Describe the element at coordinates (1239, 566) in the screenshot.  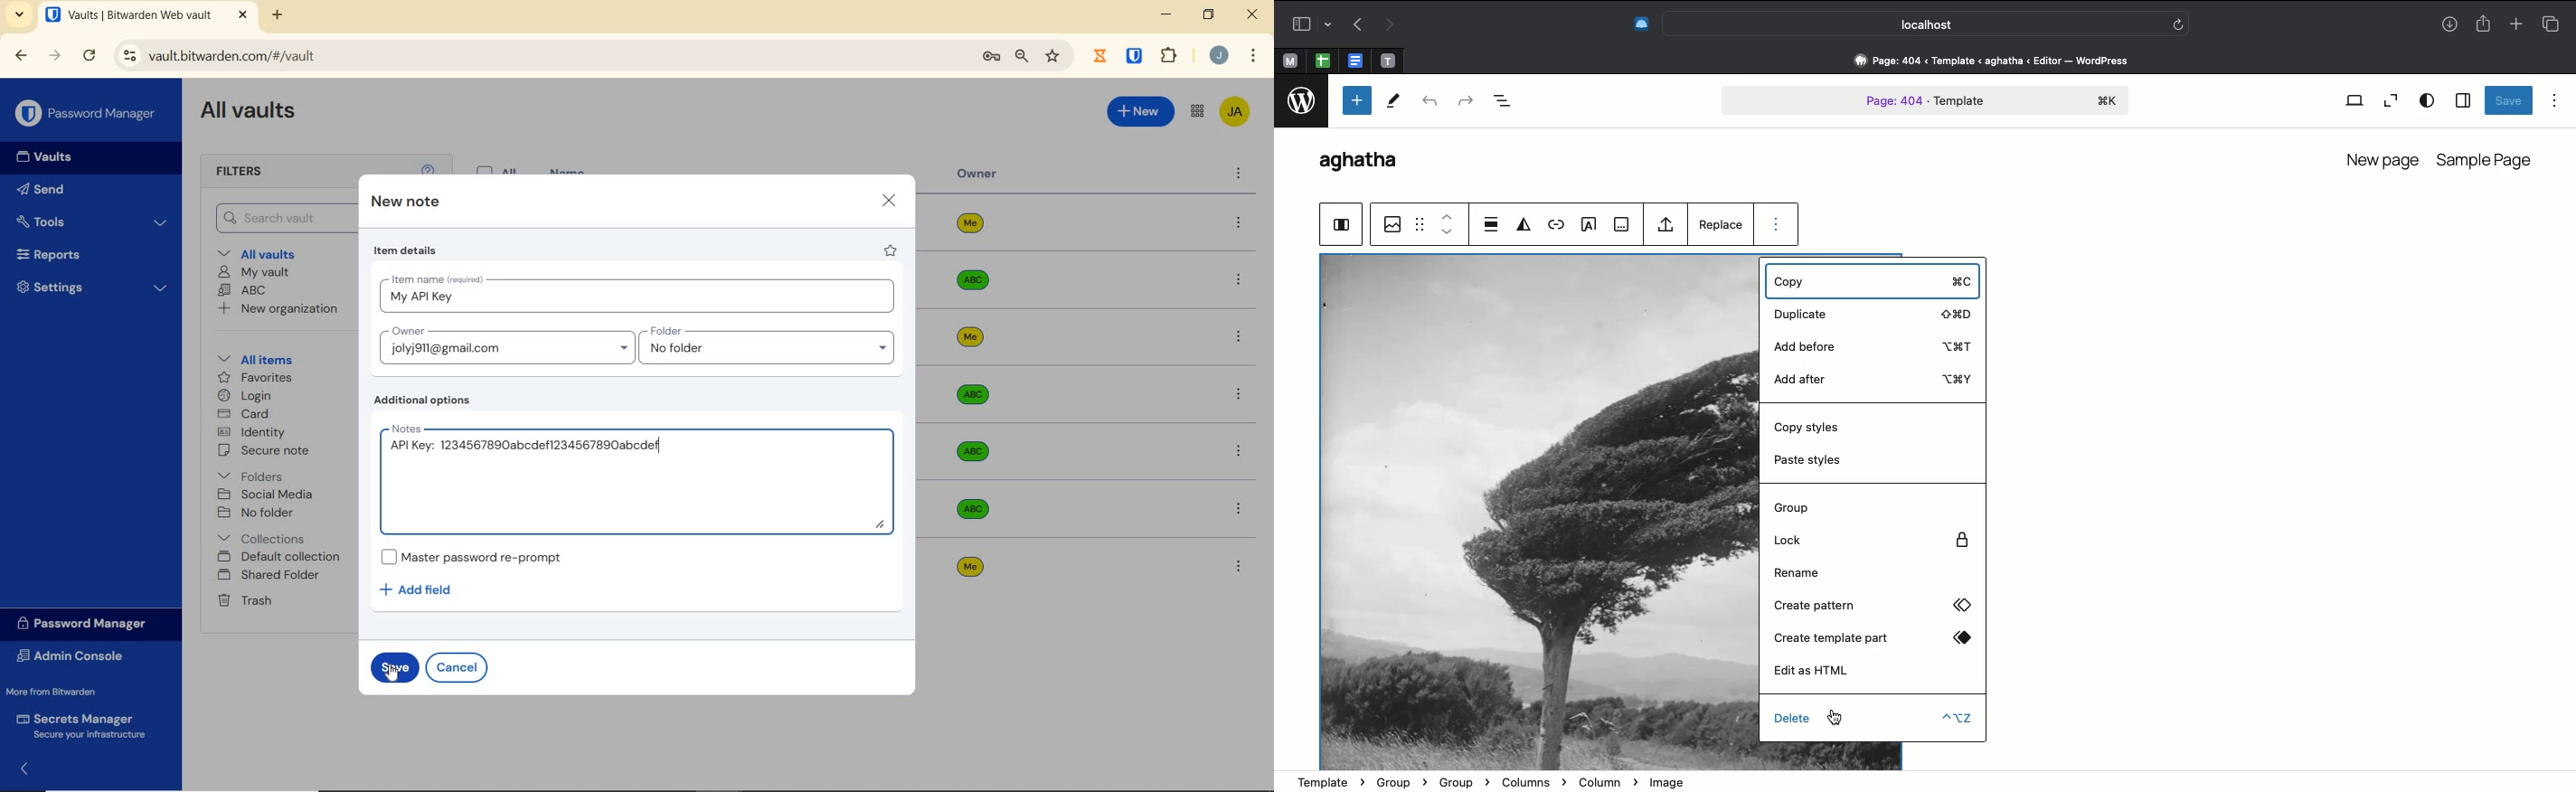
I see `more options` at that location.